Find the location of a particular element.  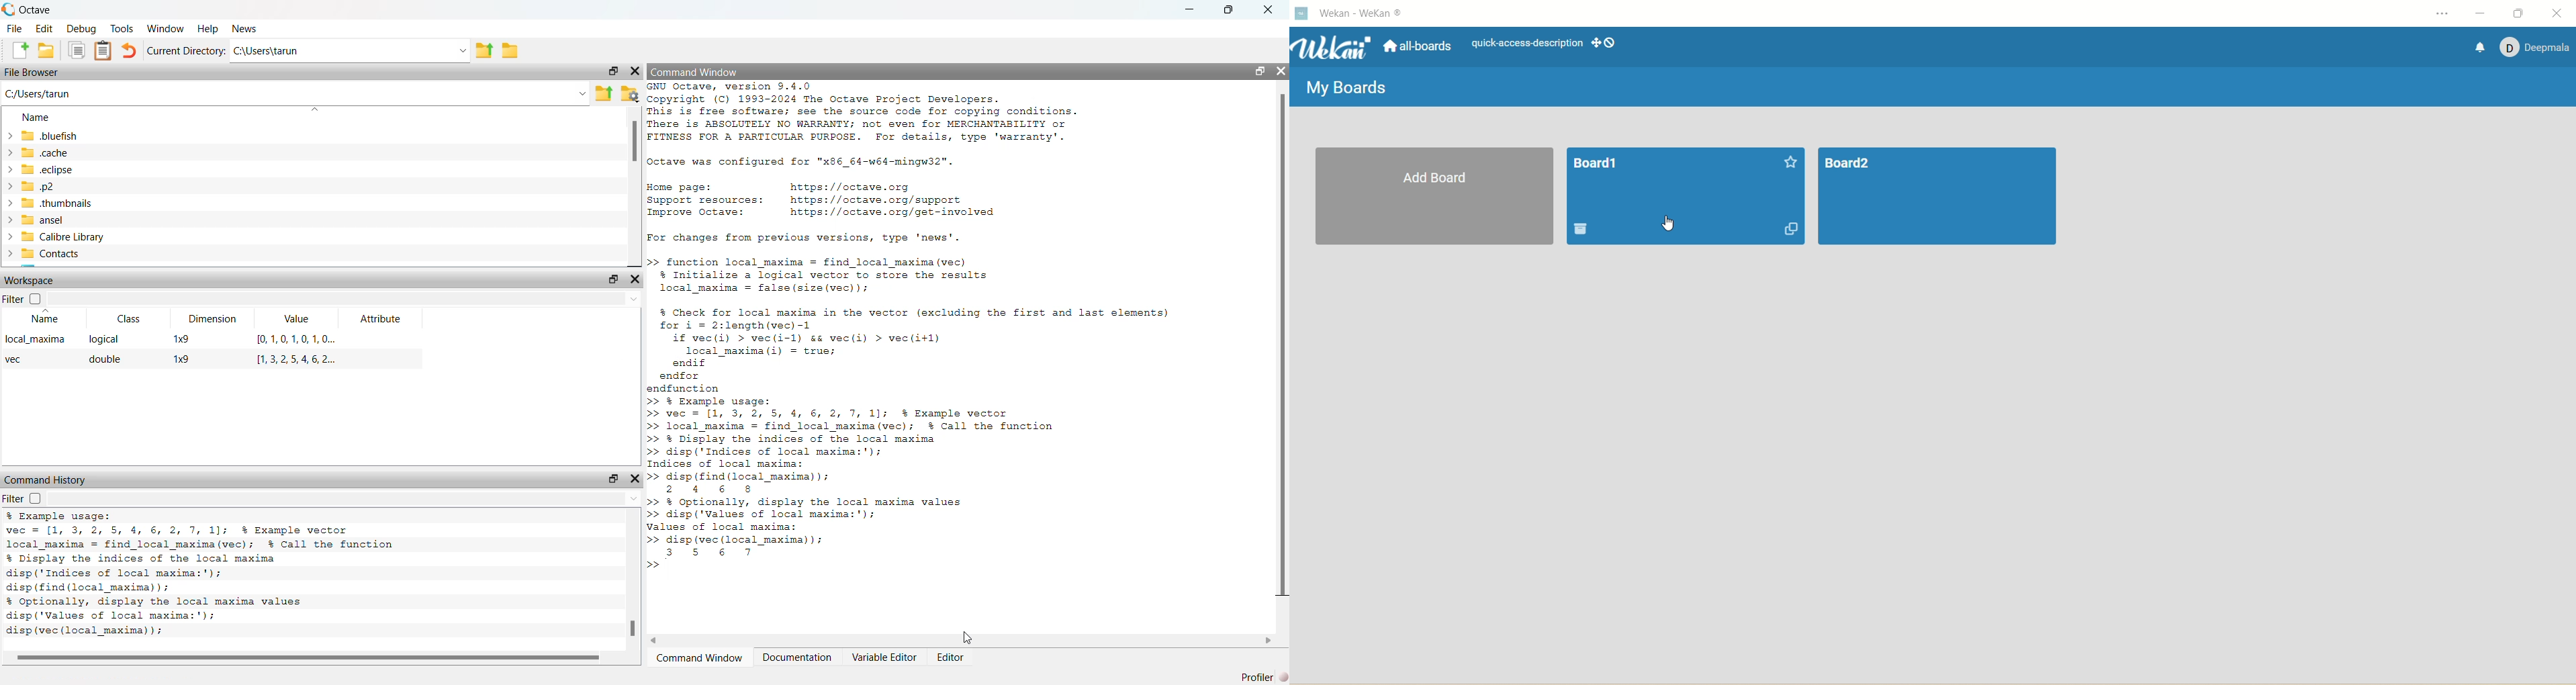

>> function local maxima = find_local_ maxima (vec)
% Initialize a logical vector to store the results
local maxima = false (size (vec));
% Check for local maxima in the vector (excluding the first and last elements)
for i = 2:length(vec)-1
if vec(i) > vec(i-1) && vec(i) > vec(i+l)
local maxima (i) = true;
endif
endfor
endfunction
>> % Example usage:
>> vec = (1, 3, 2, 5, 4, 6 2, 7, 1]; % Example vector
>> local maxima = find_local maxima(vec); #% Call the function
>> & Display the indices of the local maxima
>> disp('Indices of local maxima:');
Indices of local maxima:
>> disp (find (local _maxima));
2 4 6 8
>> & optionally, display the local maxima values
>> disp('Values of local maxima:');
Values of local maxima:
>> disp (vec (local _maxima));
3 5s 6 1
> is located at coordinates (910, 415).